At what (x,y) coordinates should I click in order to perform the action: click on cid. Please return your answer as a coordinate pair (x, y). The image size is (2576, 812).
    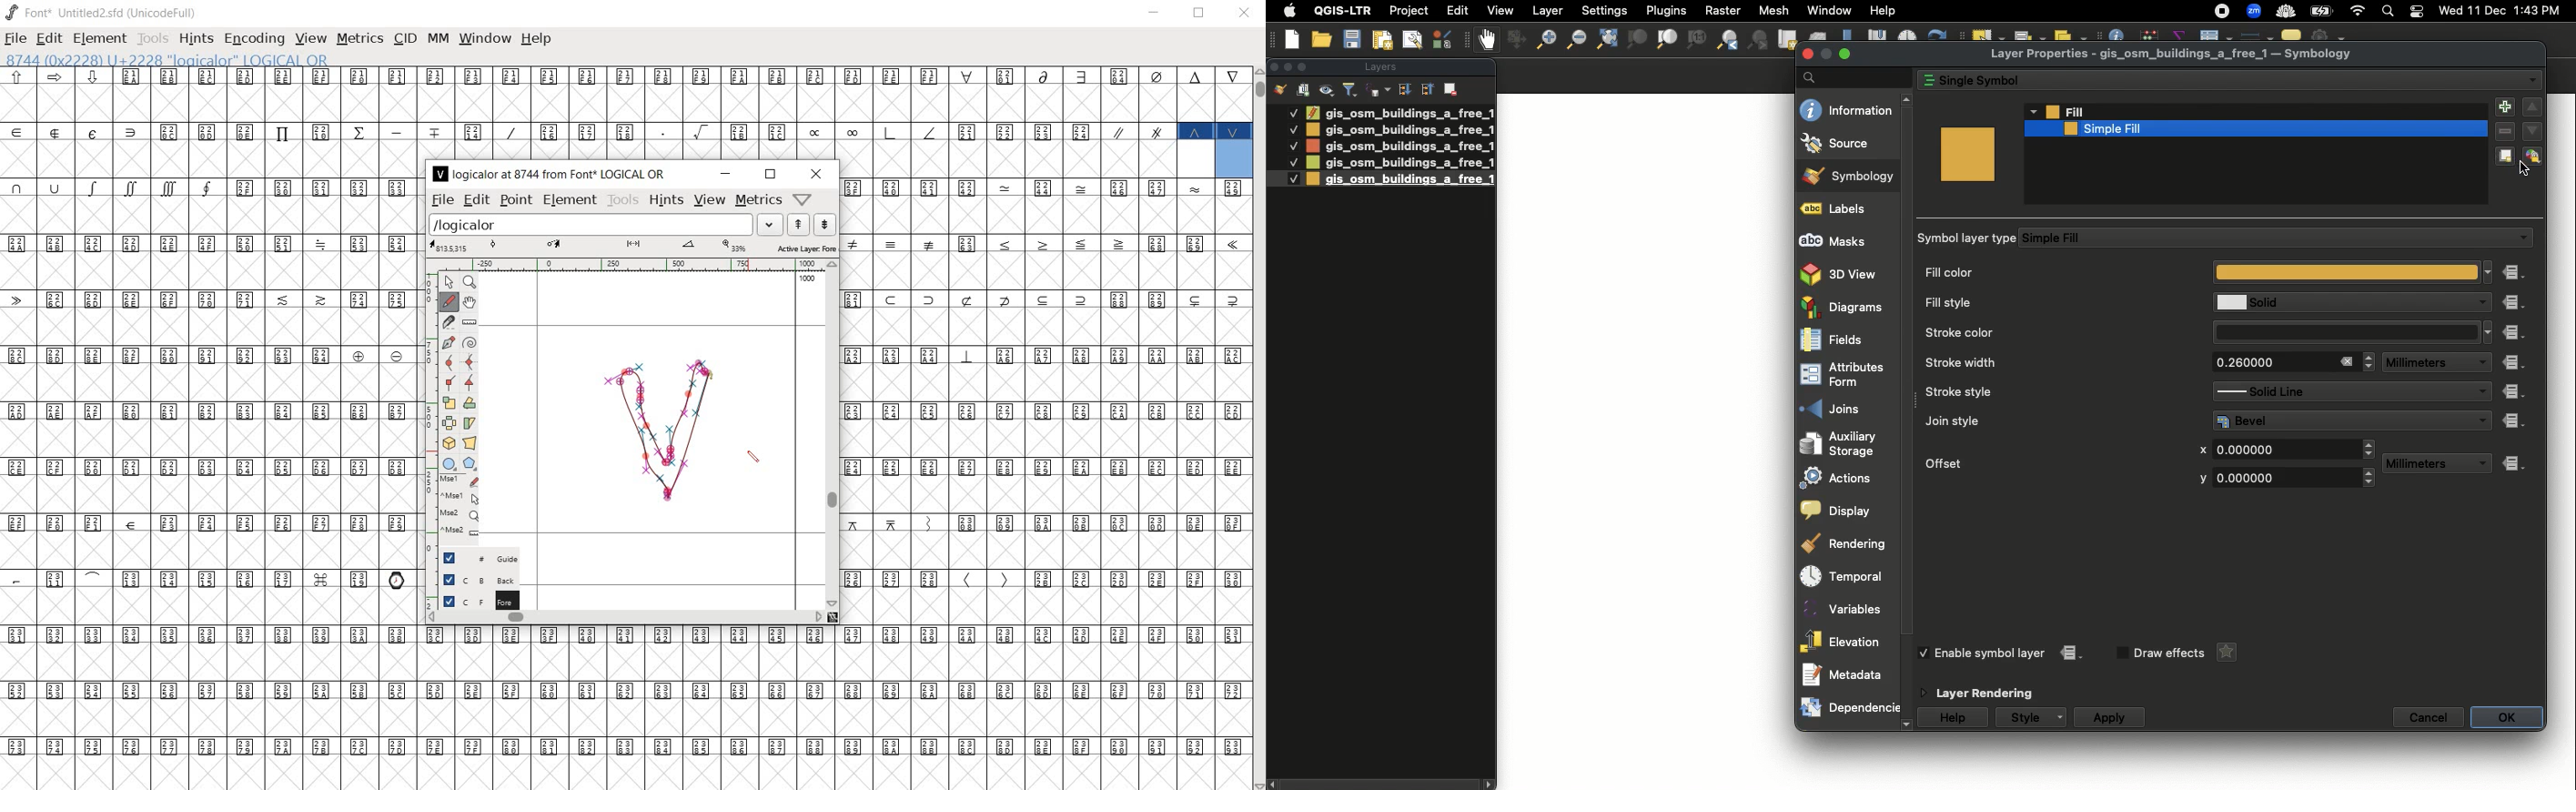
    Looking at the image, I should click on (403, 38).